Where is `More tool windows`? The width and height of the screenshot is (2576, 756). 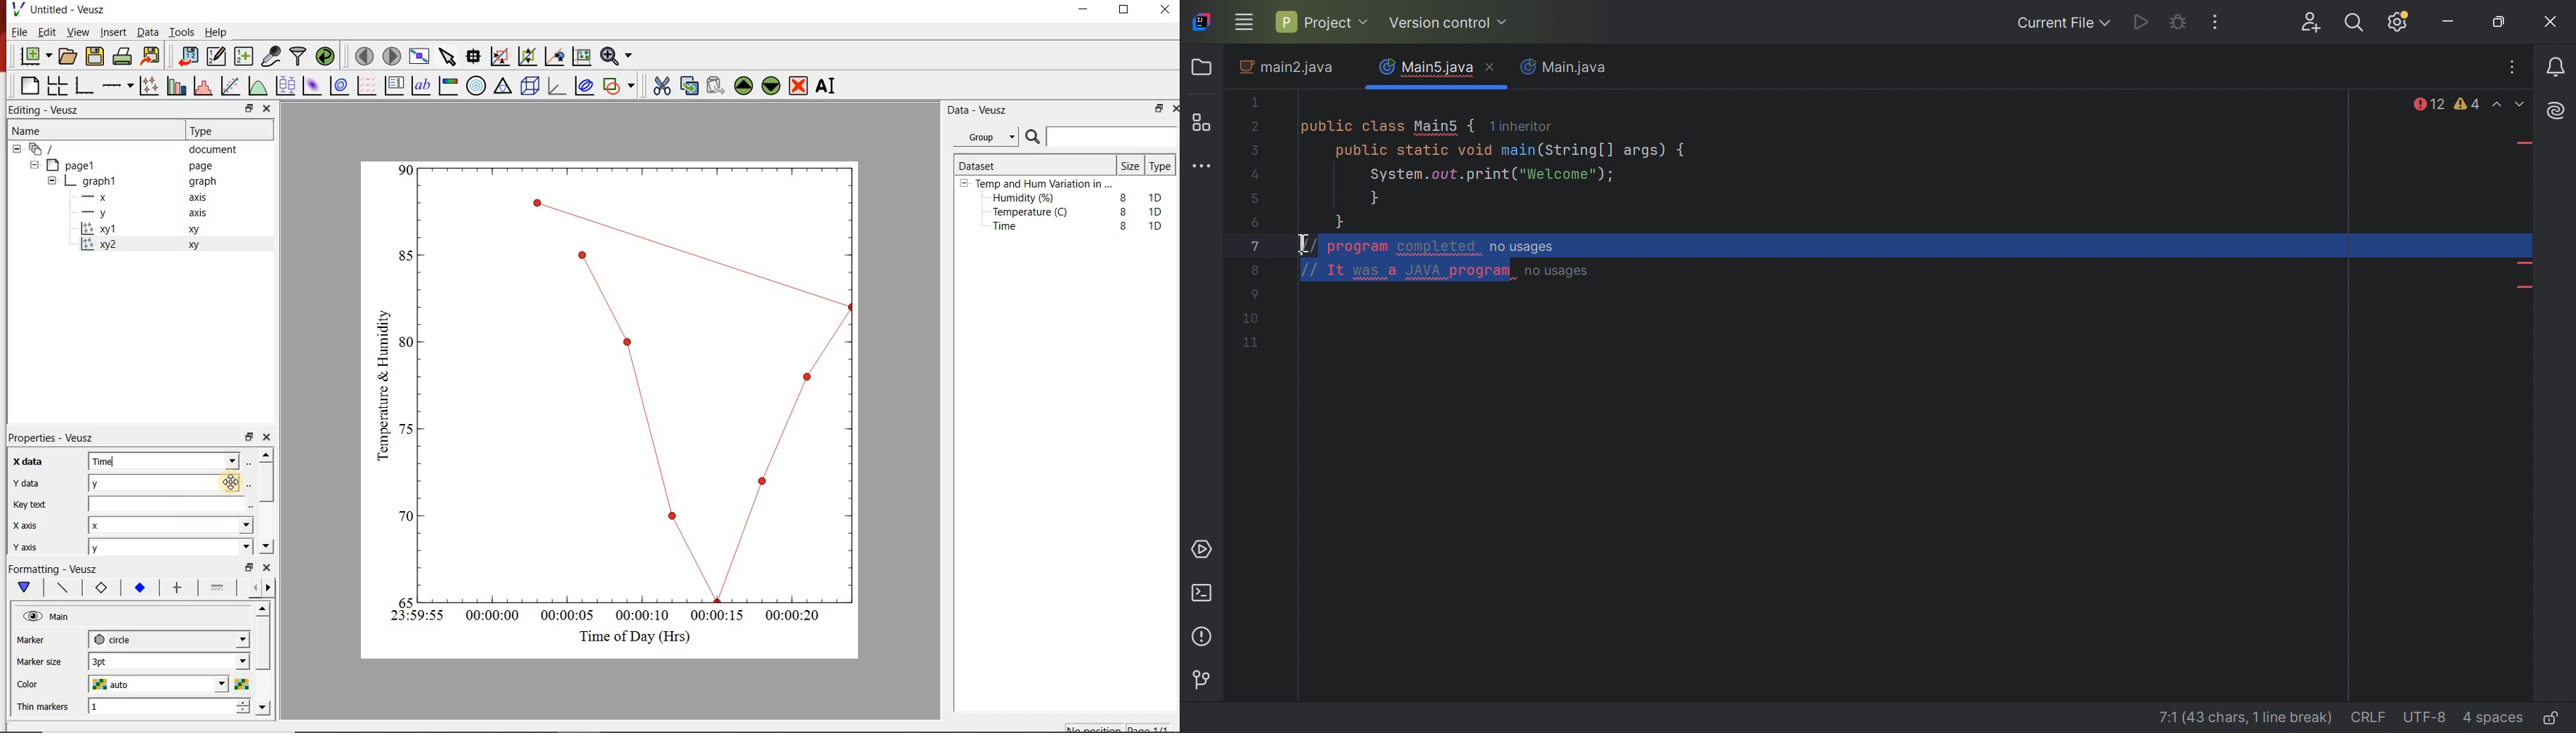
More tool windows is located at coordinates (1201, 167).